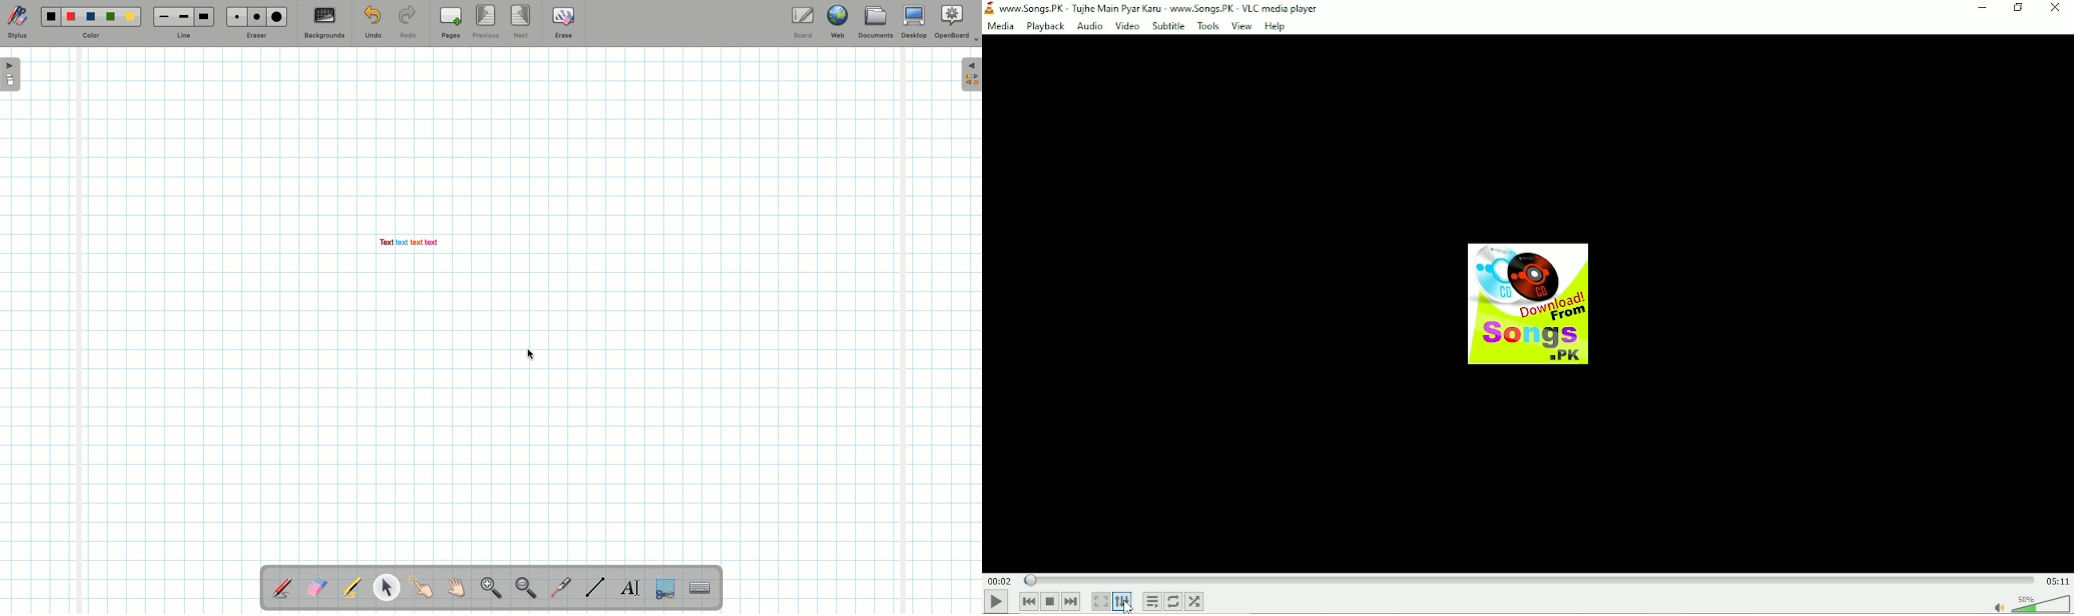  I want to click on Subtitle, so click(1167, 27).